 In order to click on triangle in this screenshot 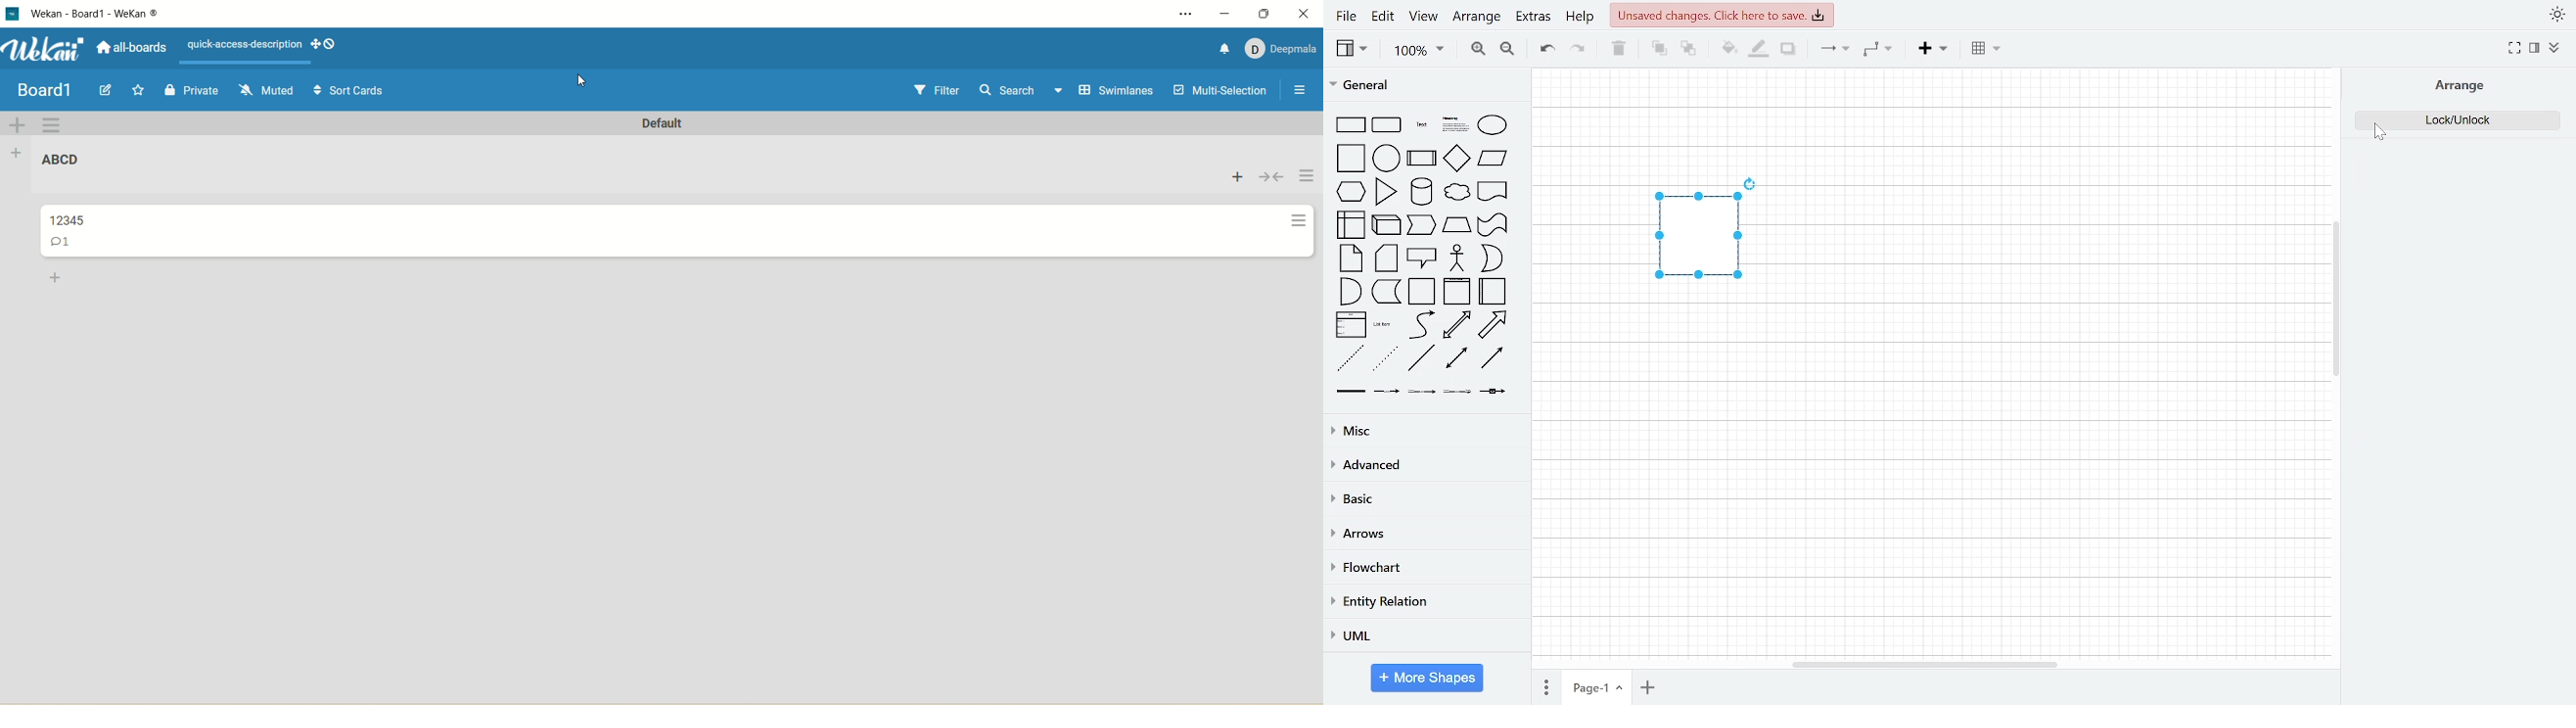, I will do `click(1387, 190)`.